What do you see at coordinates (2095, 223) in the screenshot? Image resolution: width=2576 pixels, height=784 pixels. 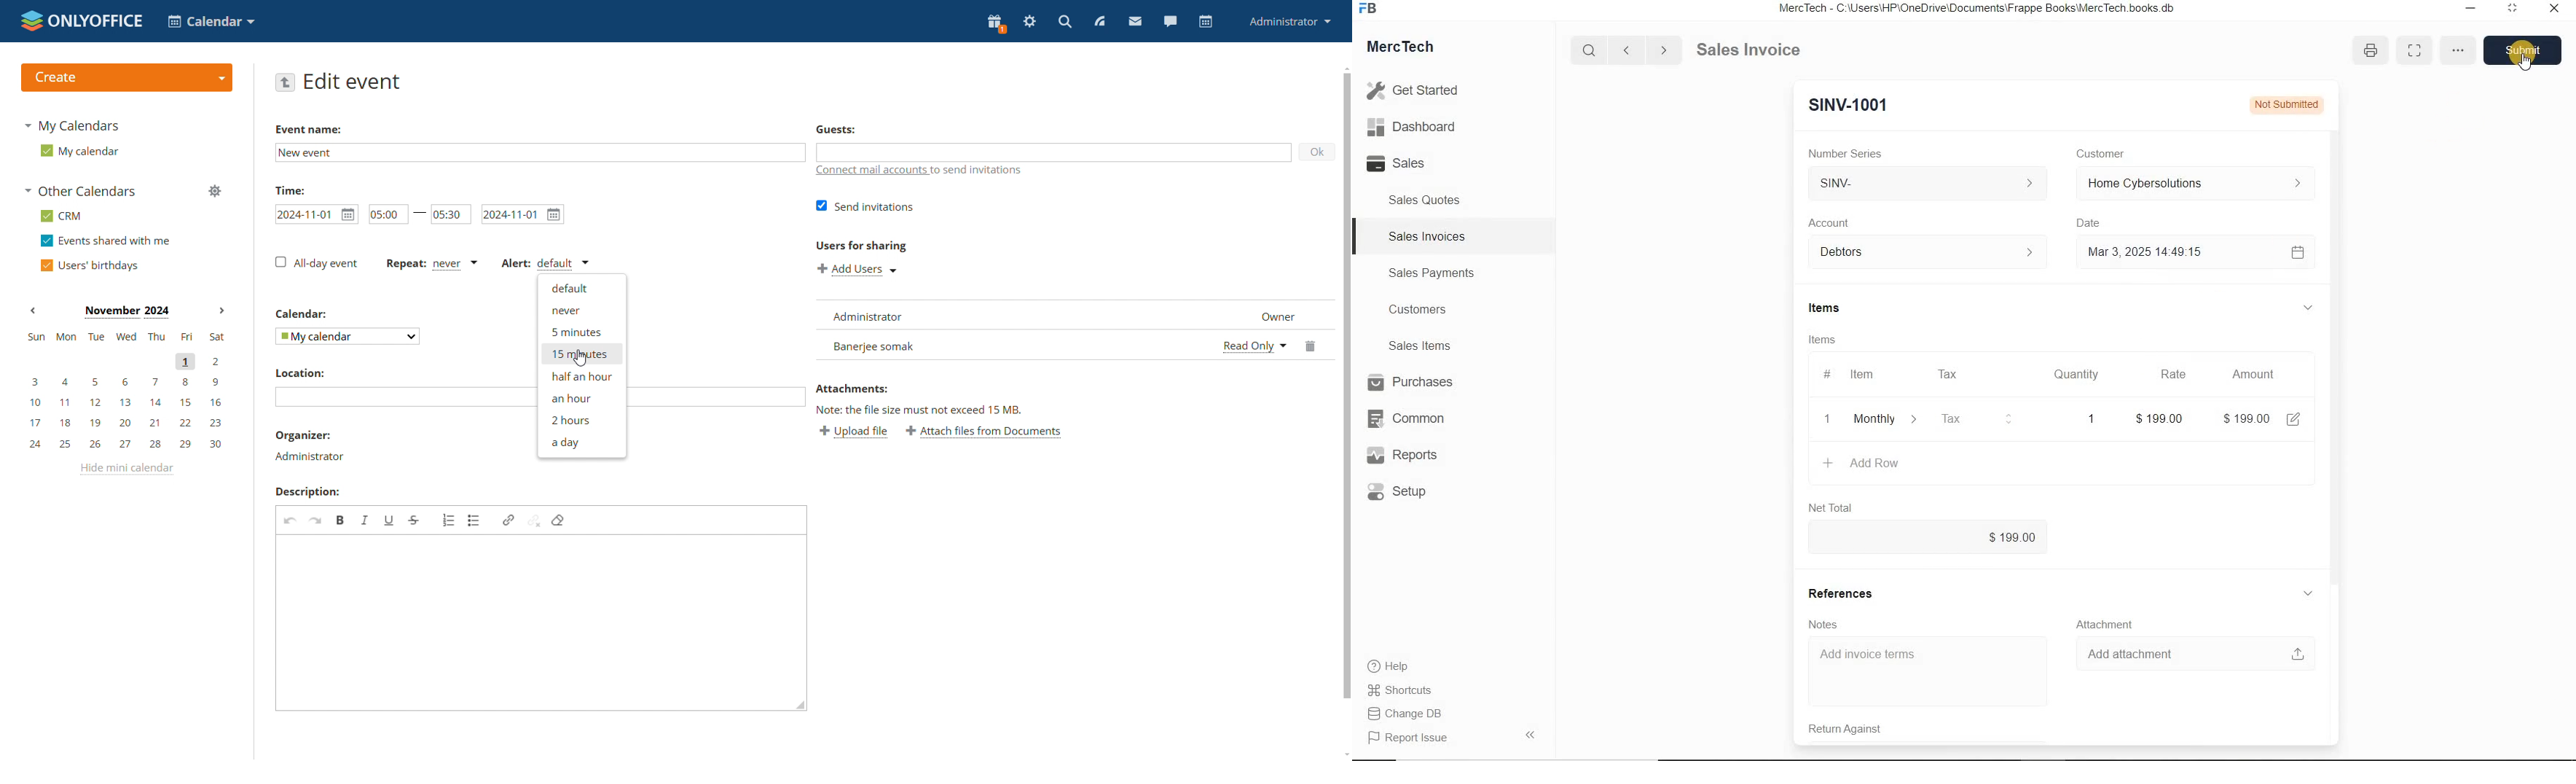 I see `Date` at bounding box center [2095, 223].